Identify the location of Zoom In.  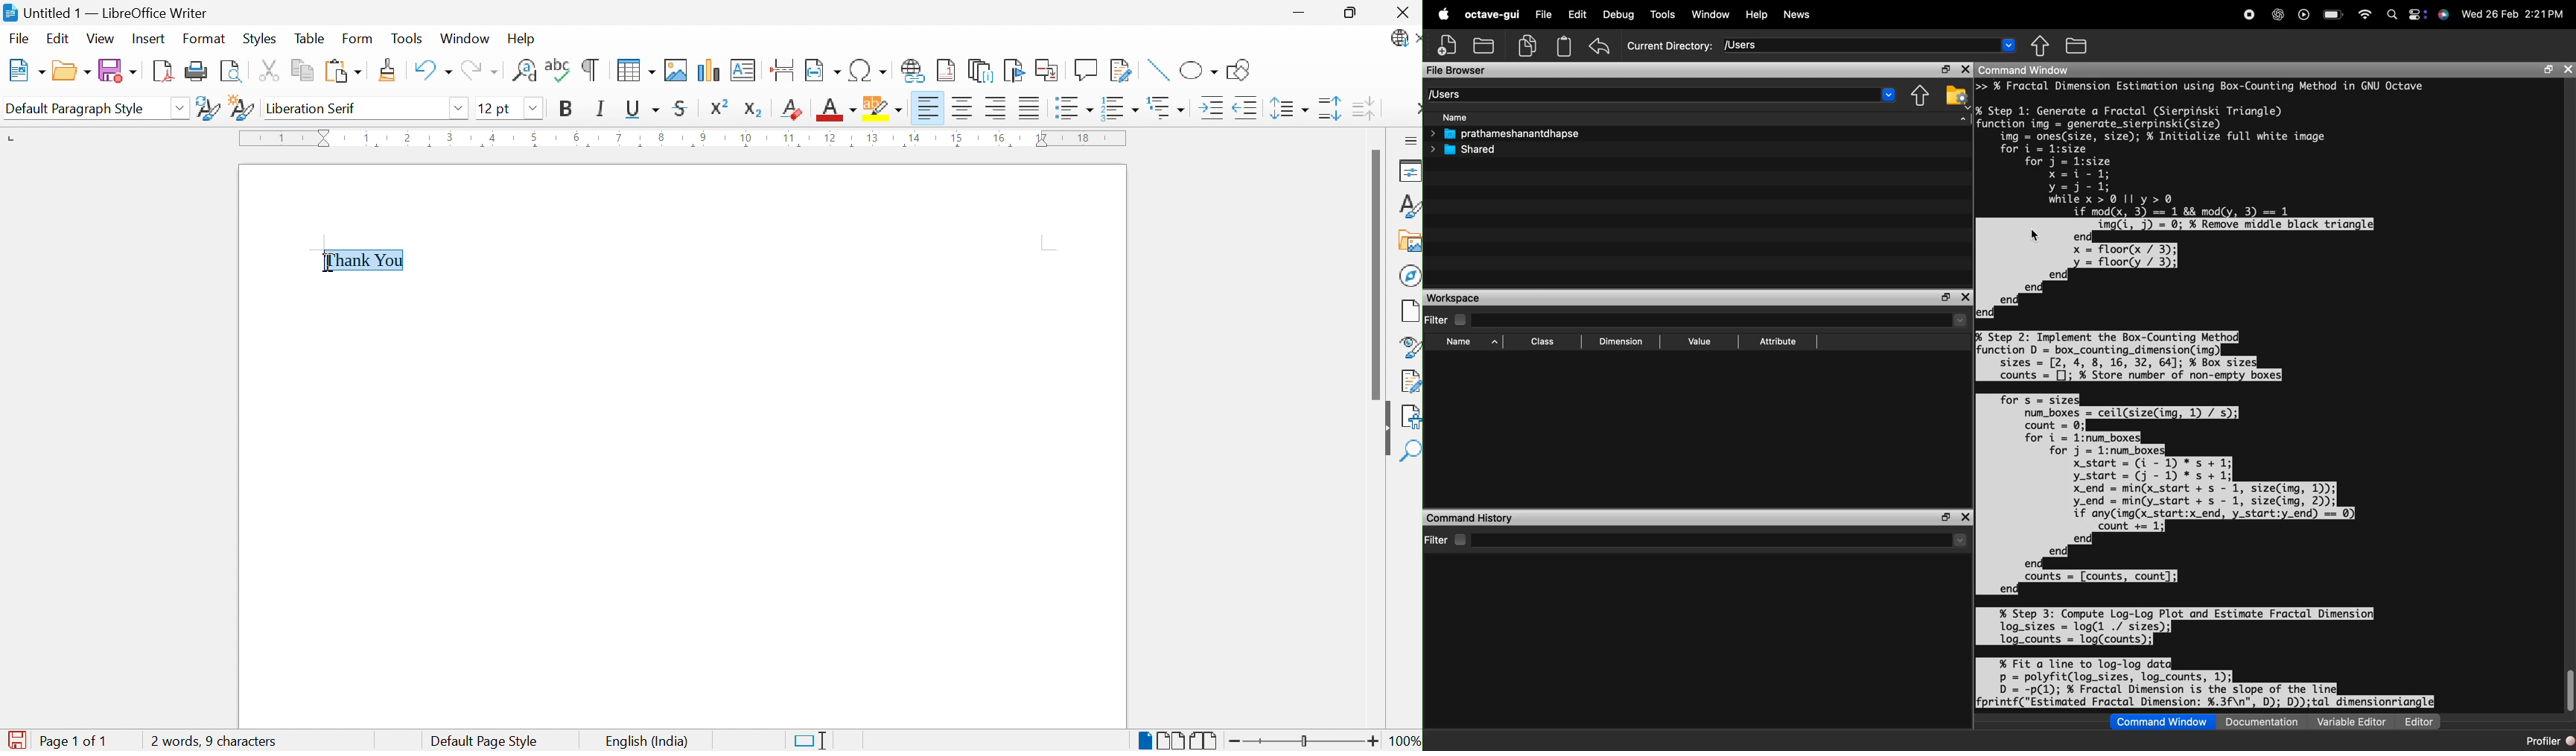
(1373, 740).